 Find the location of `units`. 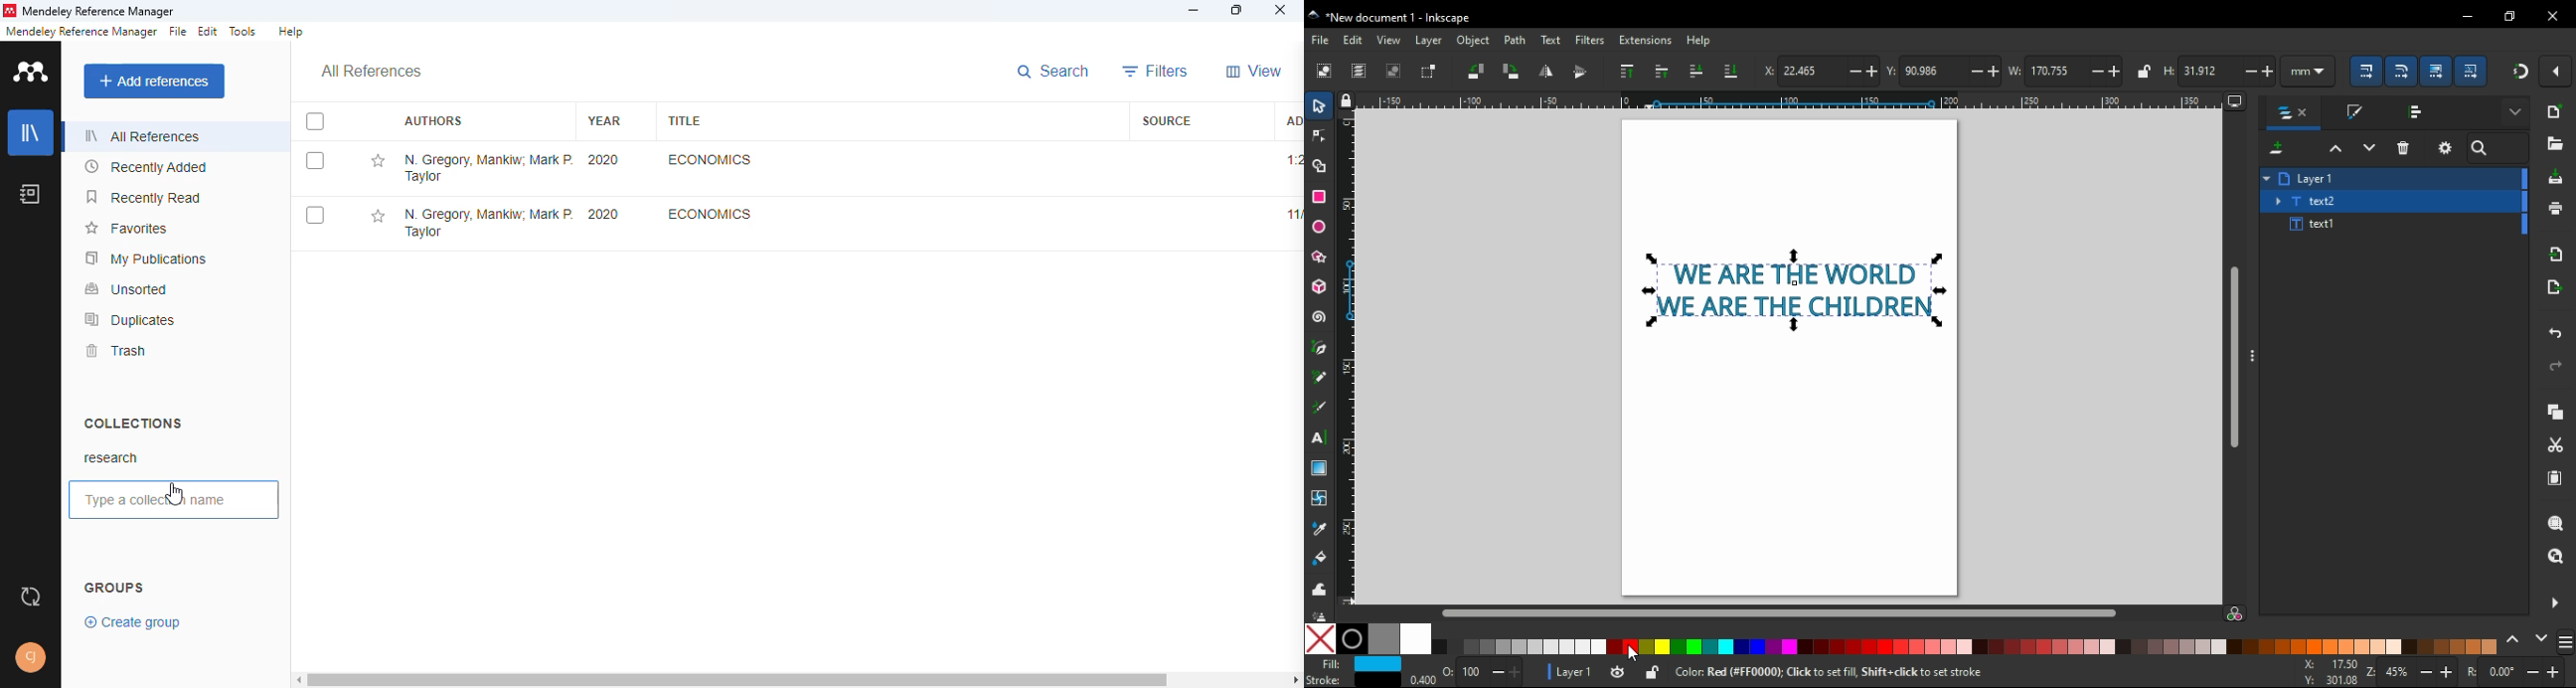

units is located at coordinates (2309, 71).